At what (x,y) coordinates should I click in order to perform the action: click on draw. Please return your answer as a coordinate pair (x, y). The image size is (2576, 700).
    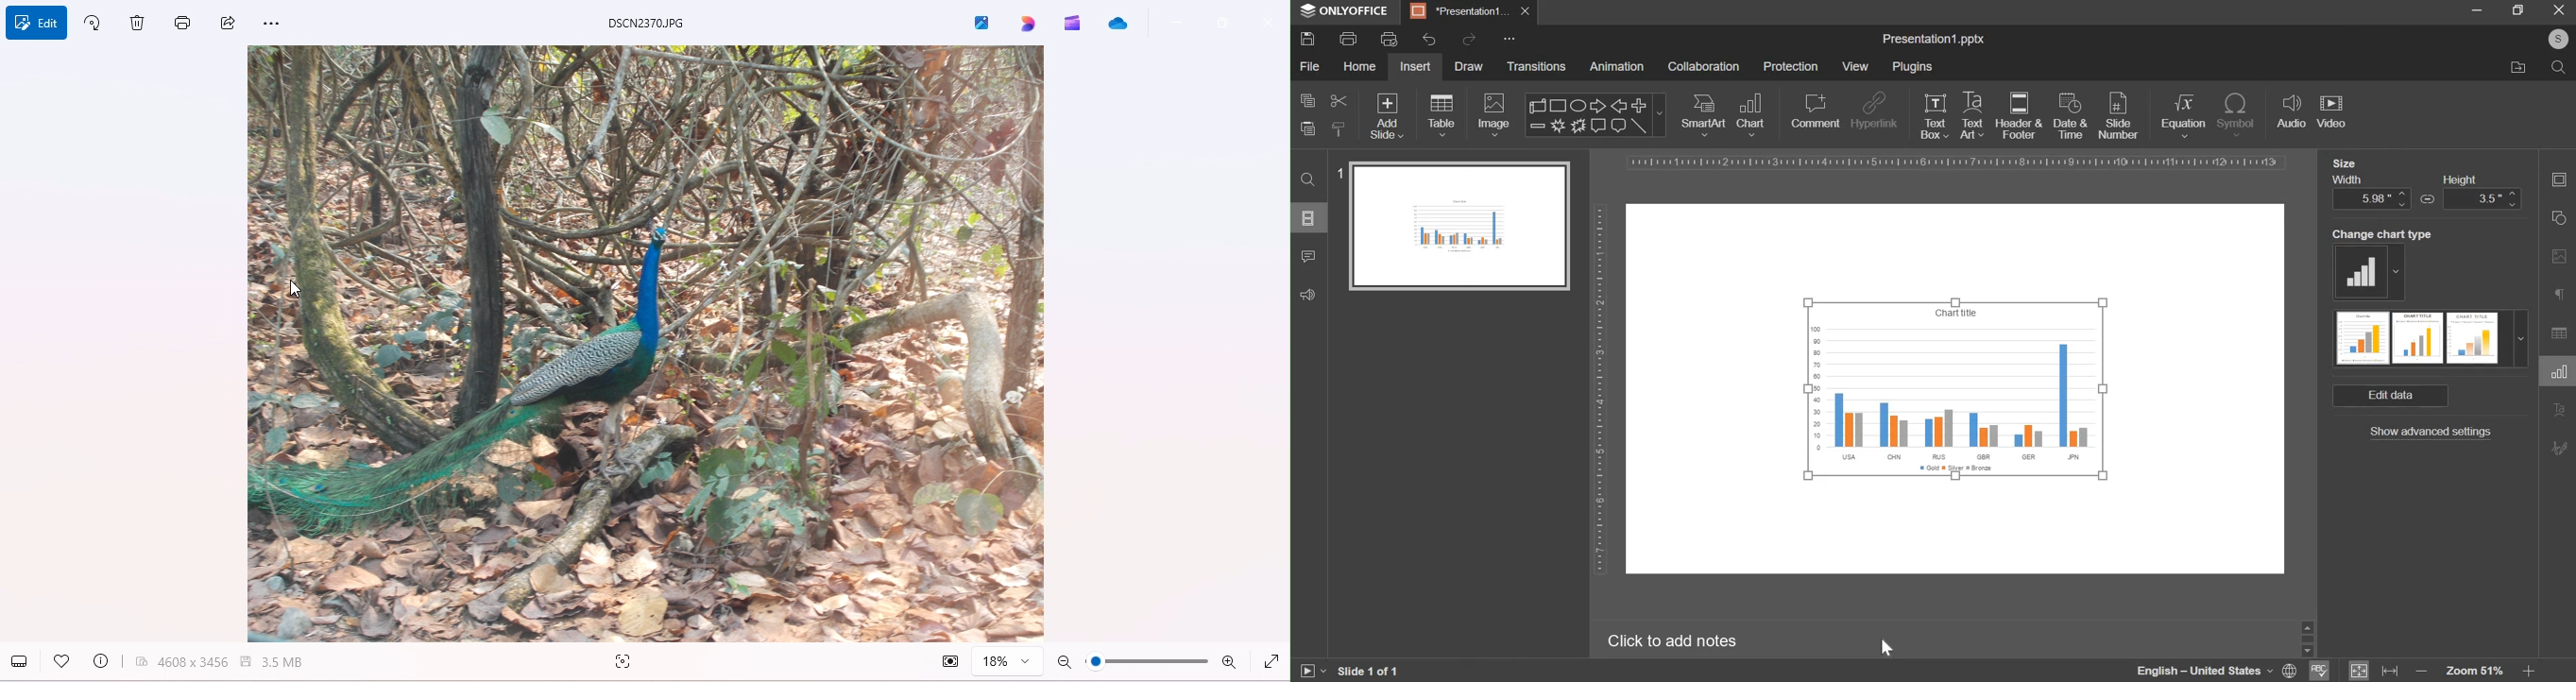
    Looking at the image, I should click on (1468, 67).